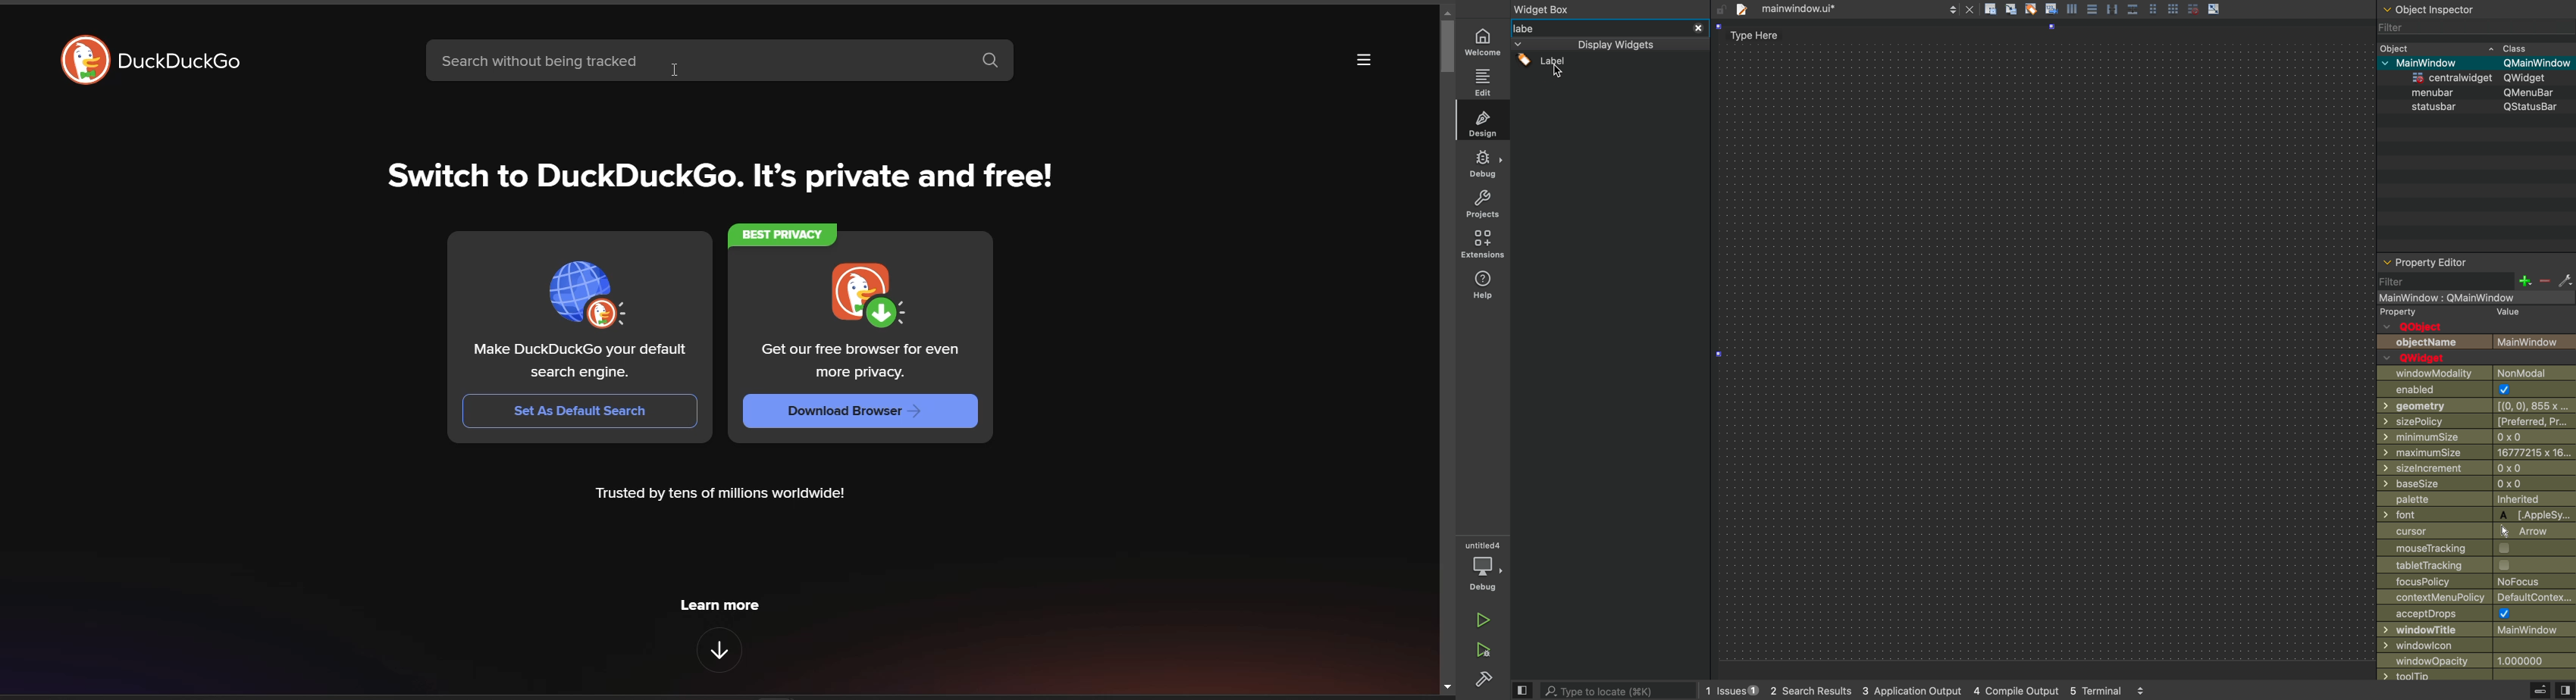 The image size is (2576, 700). What do you see at coordinates (1696, 28) in the screenshot?
I see `widget filter bar` at bounding box center [1696, 28].